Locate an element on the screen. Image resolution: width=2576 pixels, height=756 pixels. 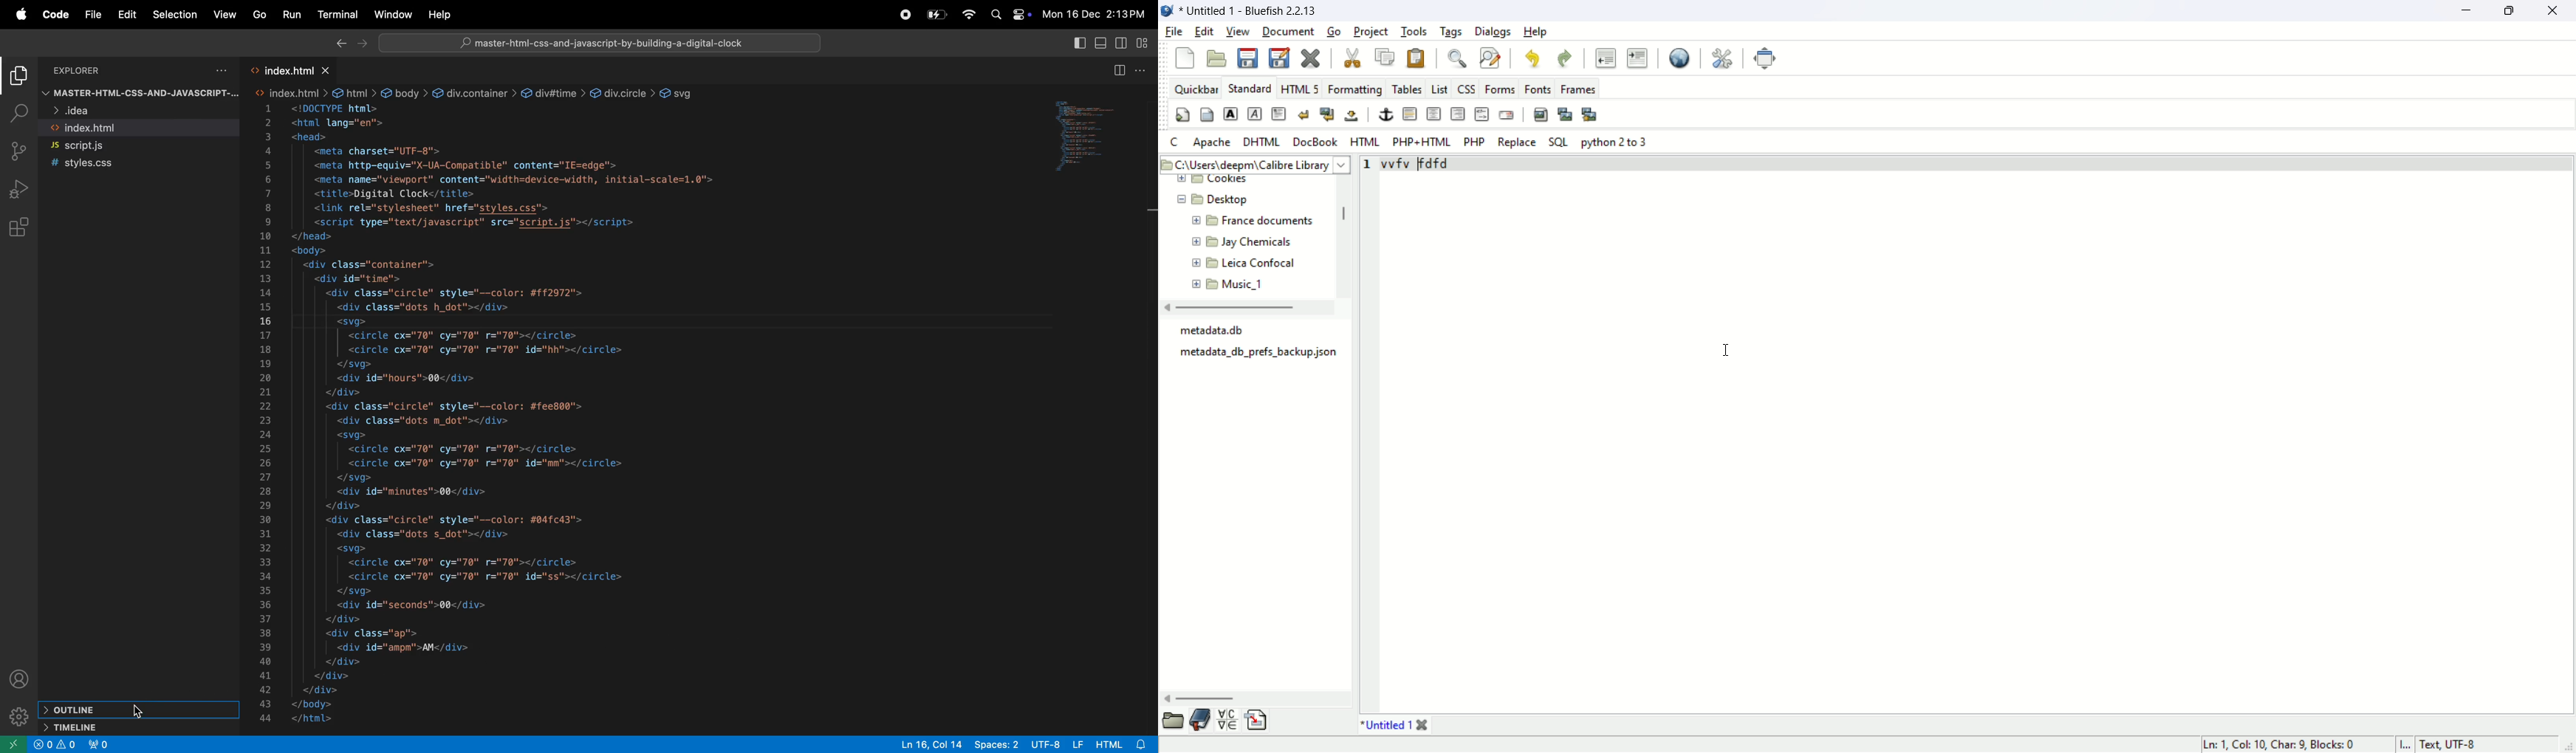
quickbar is located at coordinates (1197, 90).